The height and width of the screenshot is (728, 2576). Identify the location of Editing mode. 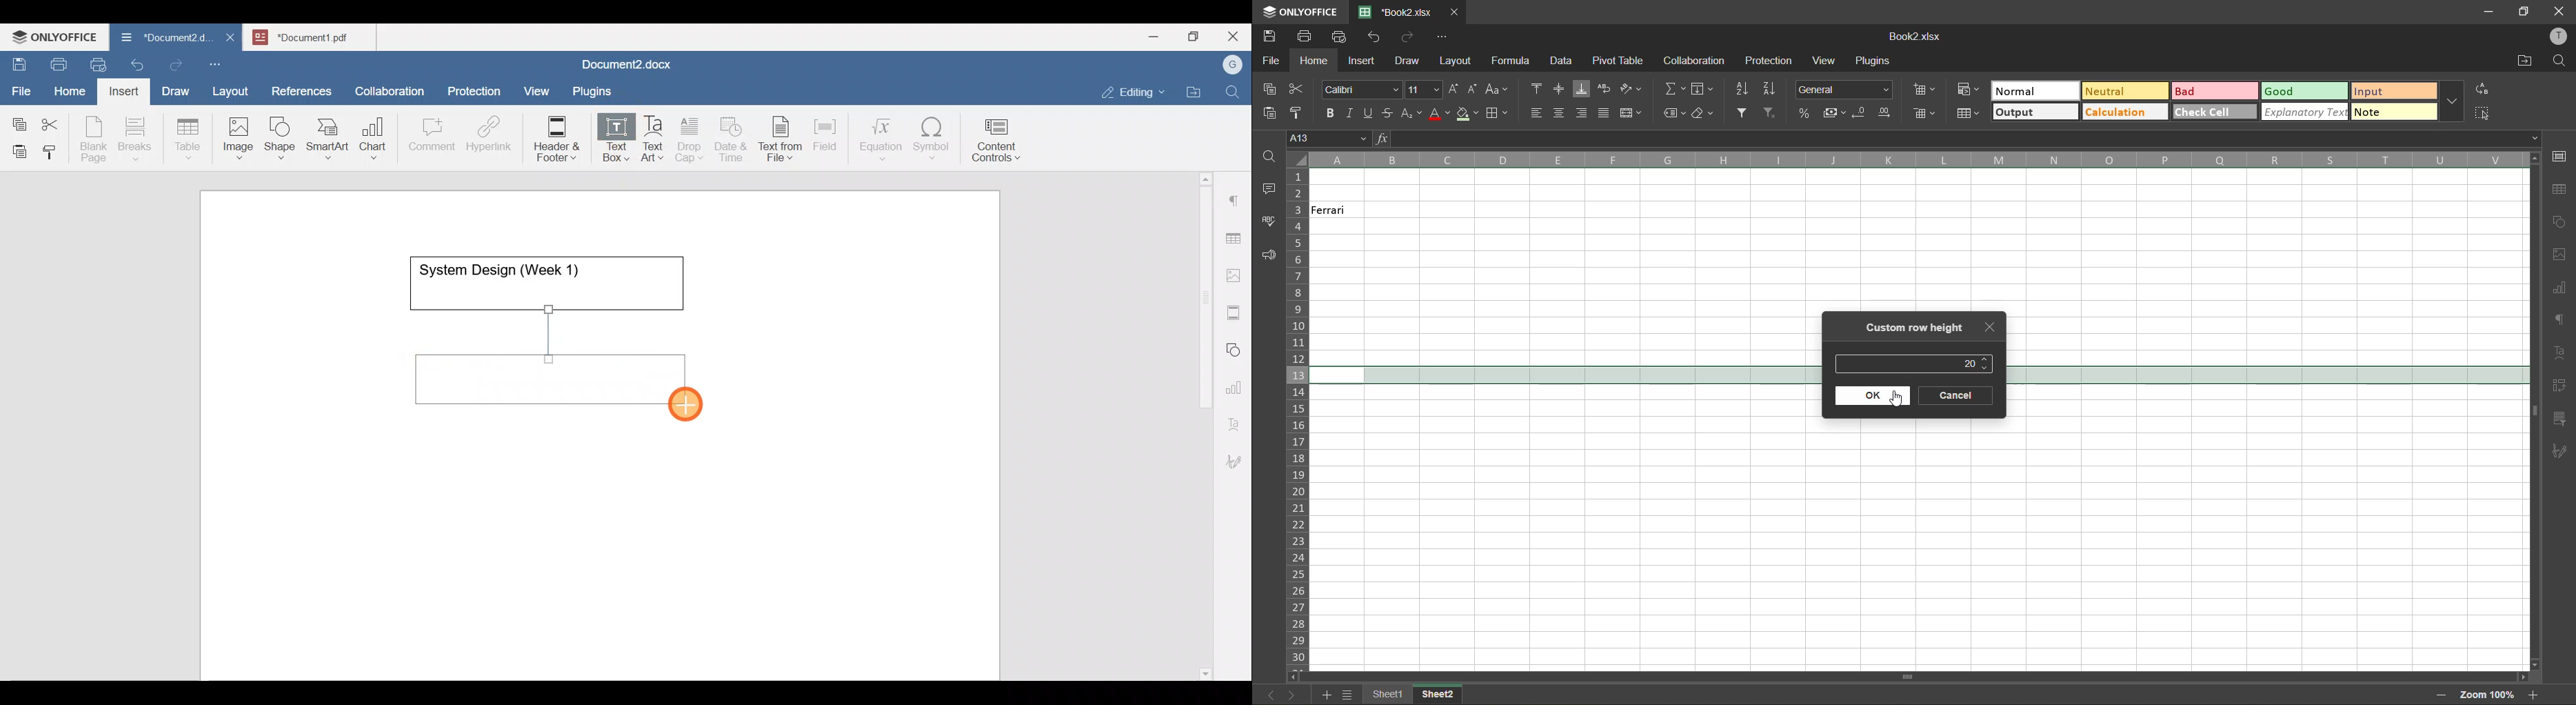
(1134, 89).